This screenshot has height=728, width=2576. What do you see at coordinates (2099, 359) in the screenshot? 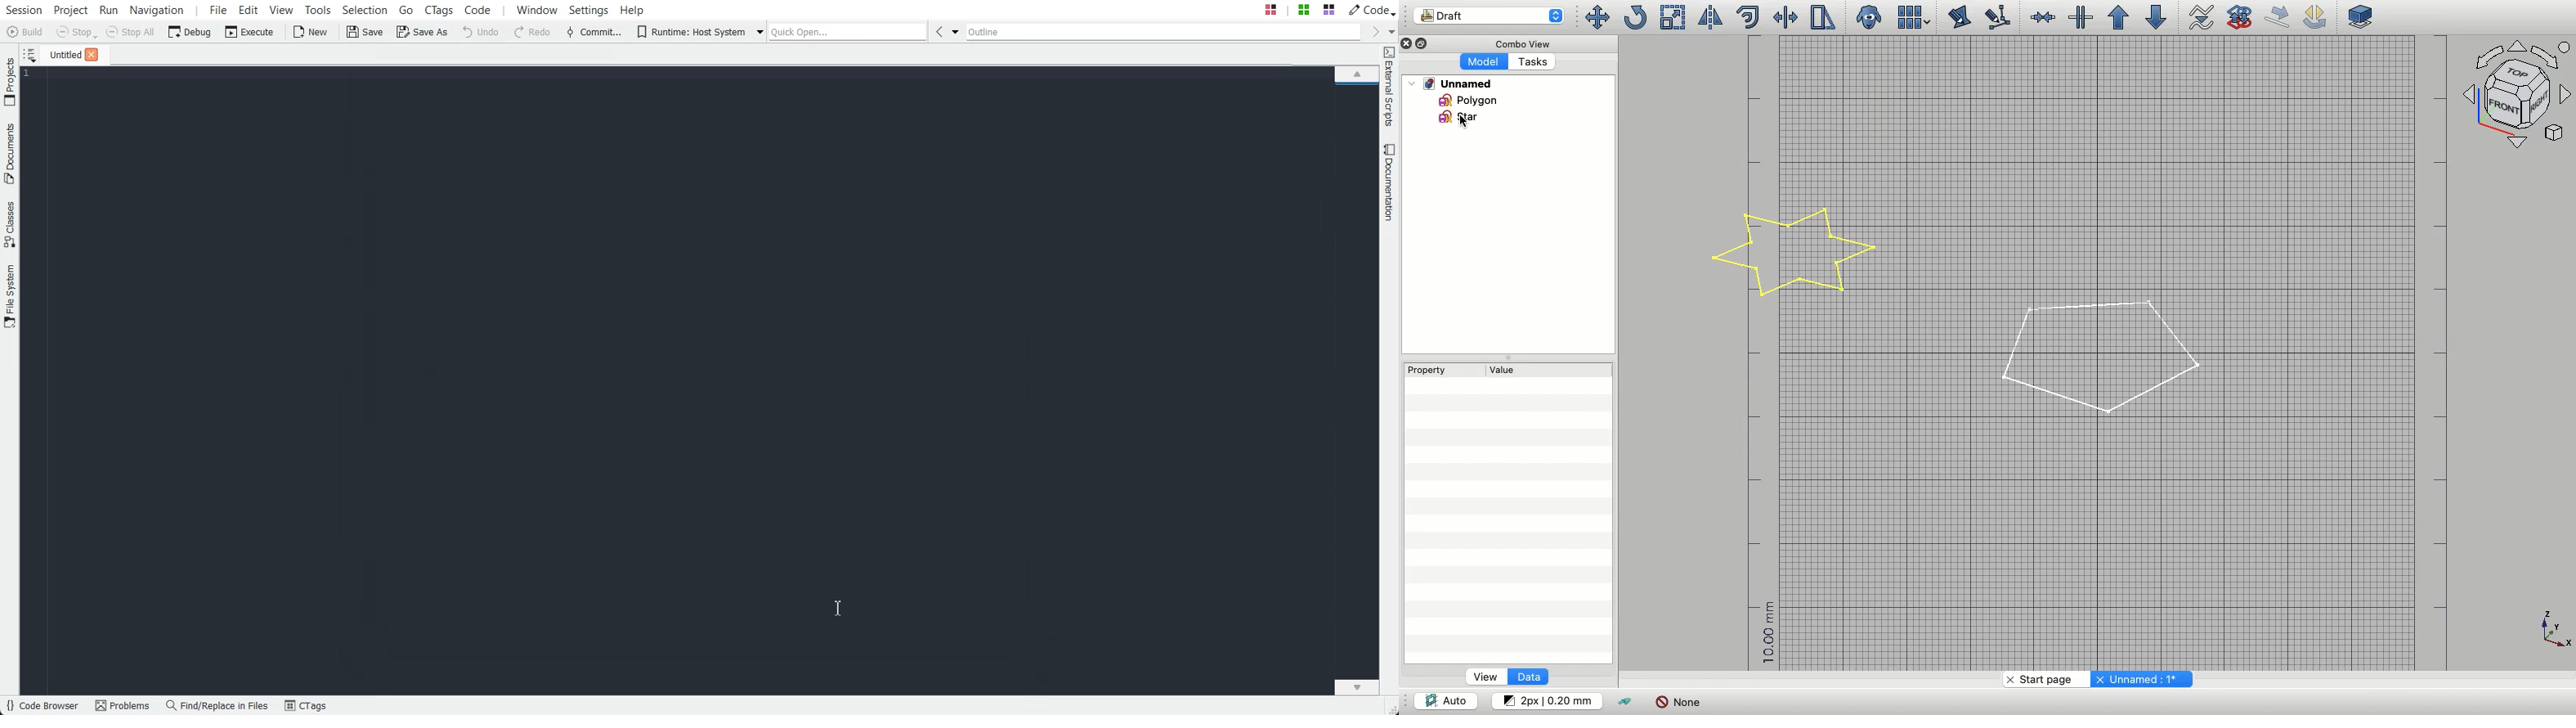
I see `Polygon` at bounding box center [2099, 359].